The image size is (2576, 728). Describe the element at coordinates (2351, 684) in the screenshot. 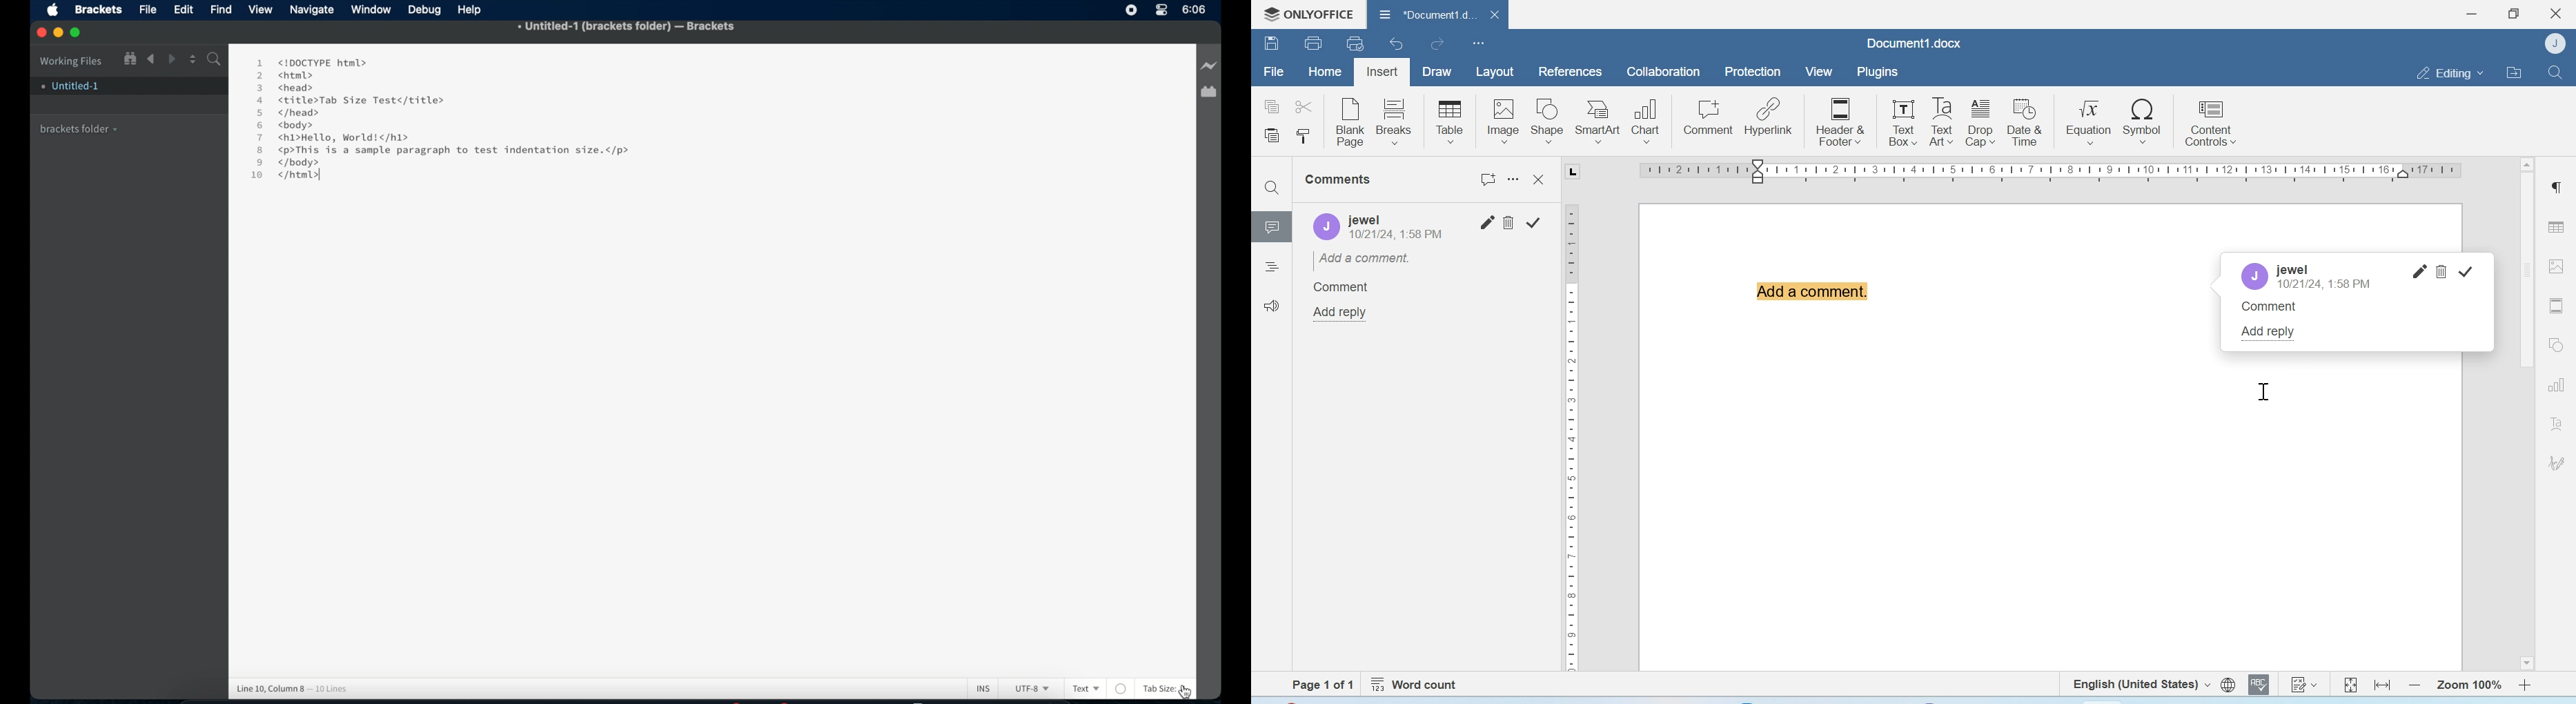

I see `Fit to page` at that location.